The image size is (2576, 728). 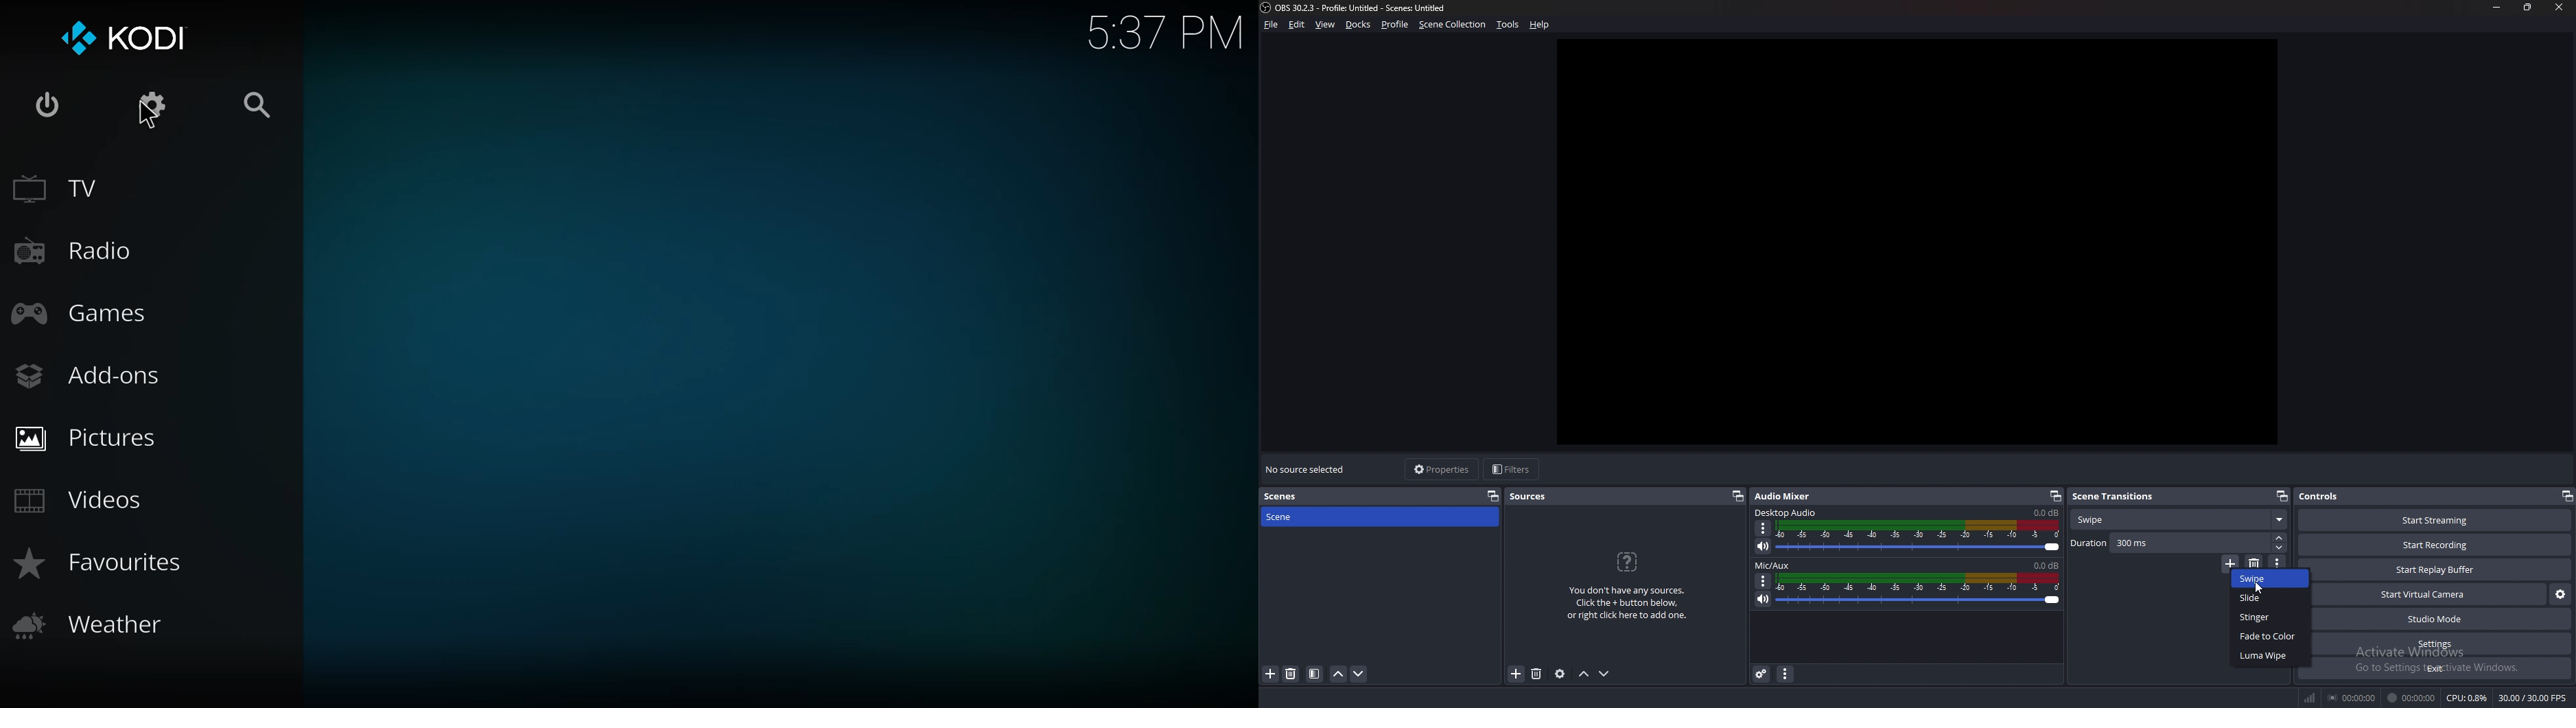 I want to click on 5:37 PM, so click(x=1159, y=34).